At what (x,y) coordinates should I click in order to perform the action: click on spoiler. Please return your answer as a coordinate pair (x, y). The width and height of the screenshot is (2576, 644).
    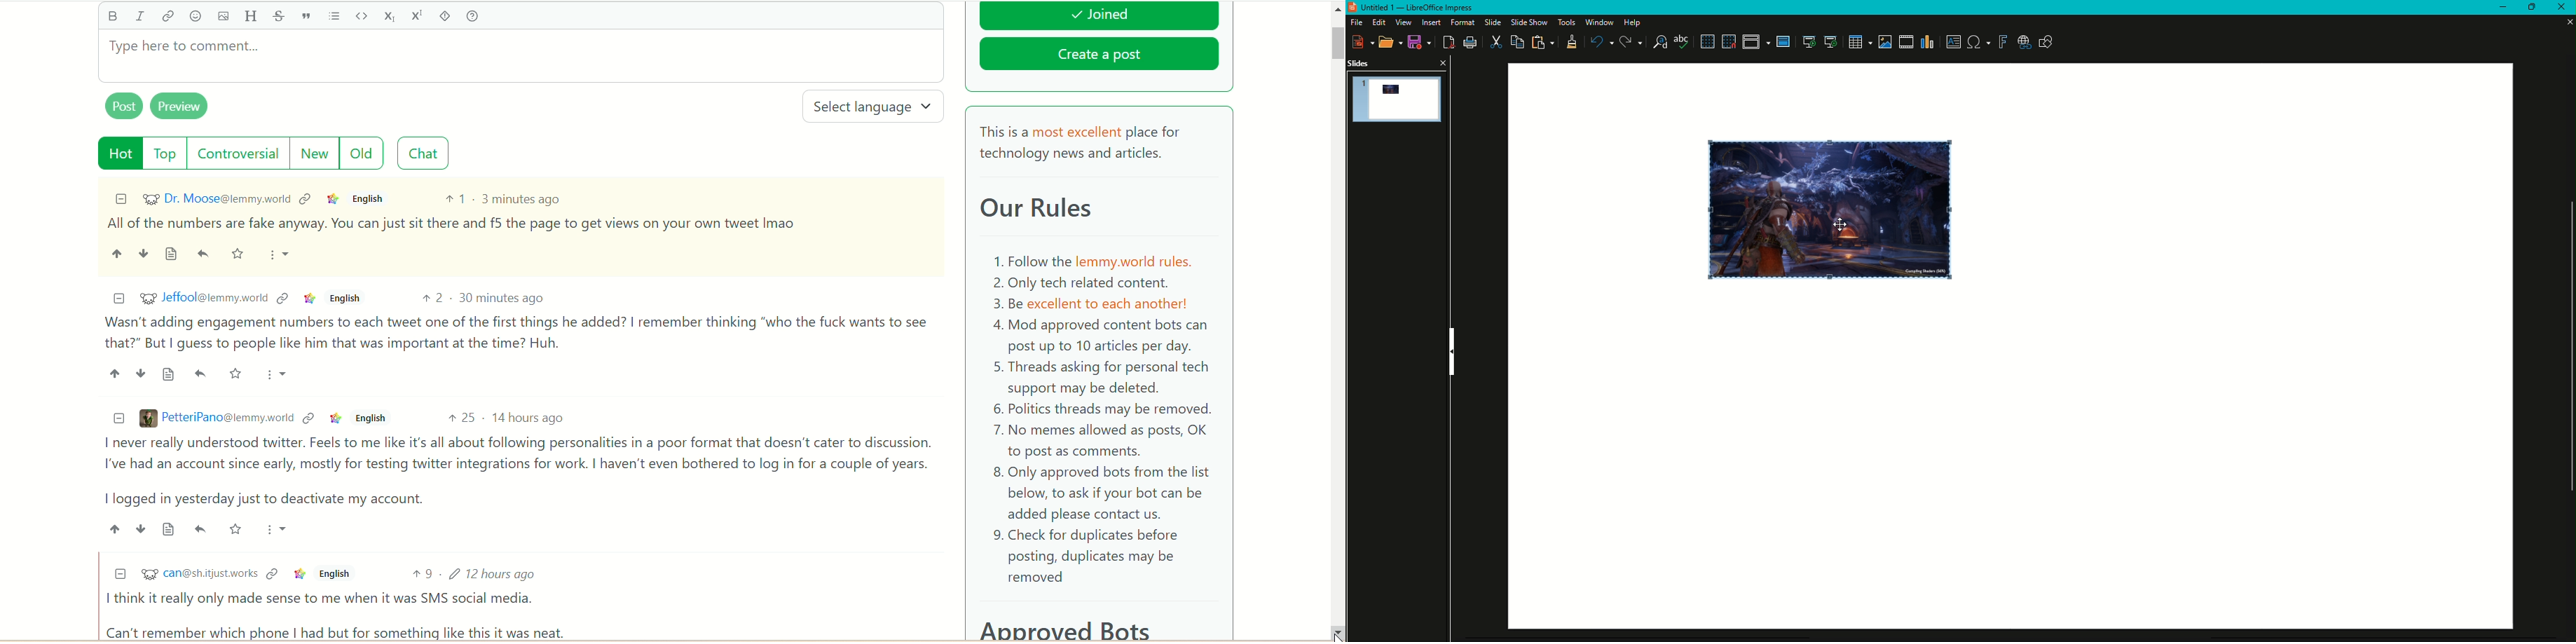
    Looking at the image, I should click on (445, 16).